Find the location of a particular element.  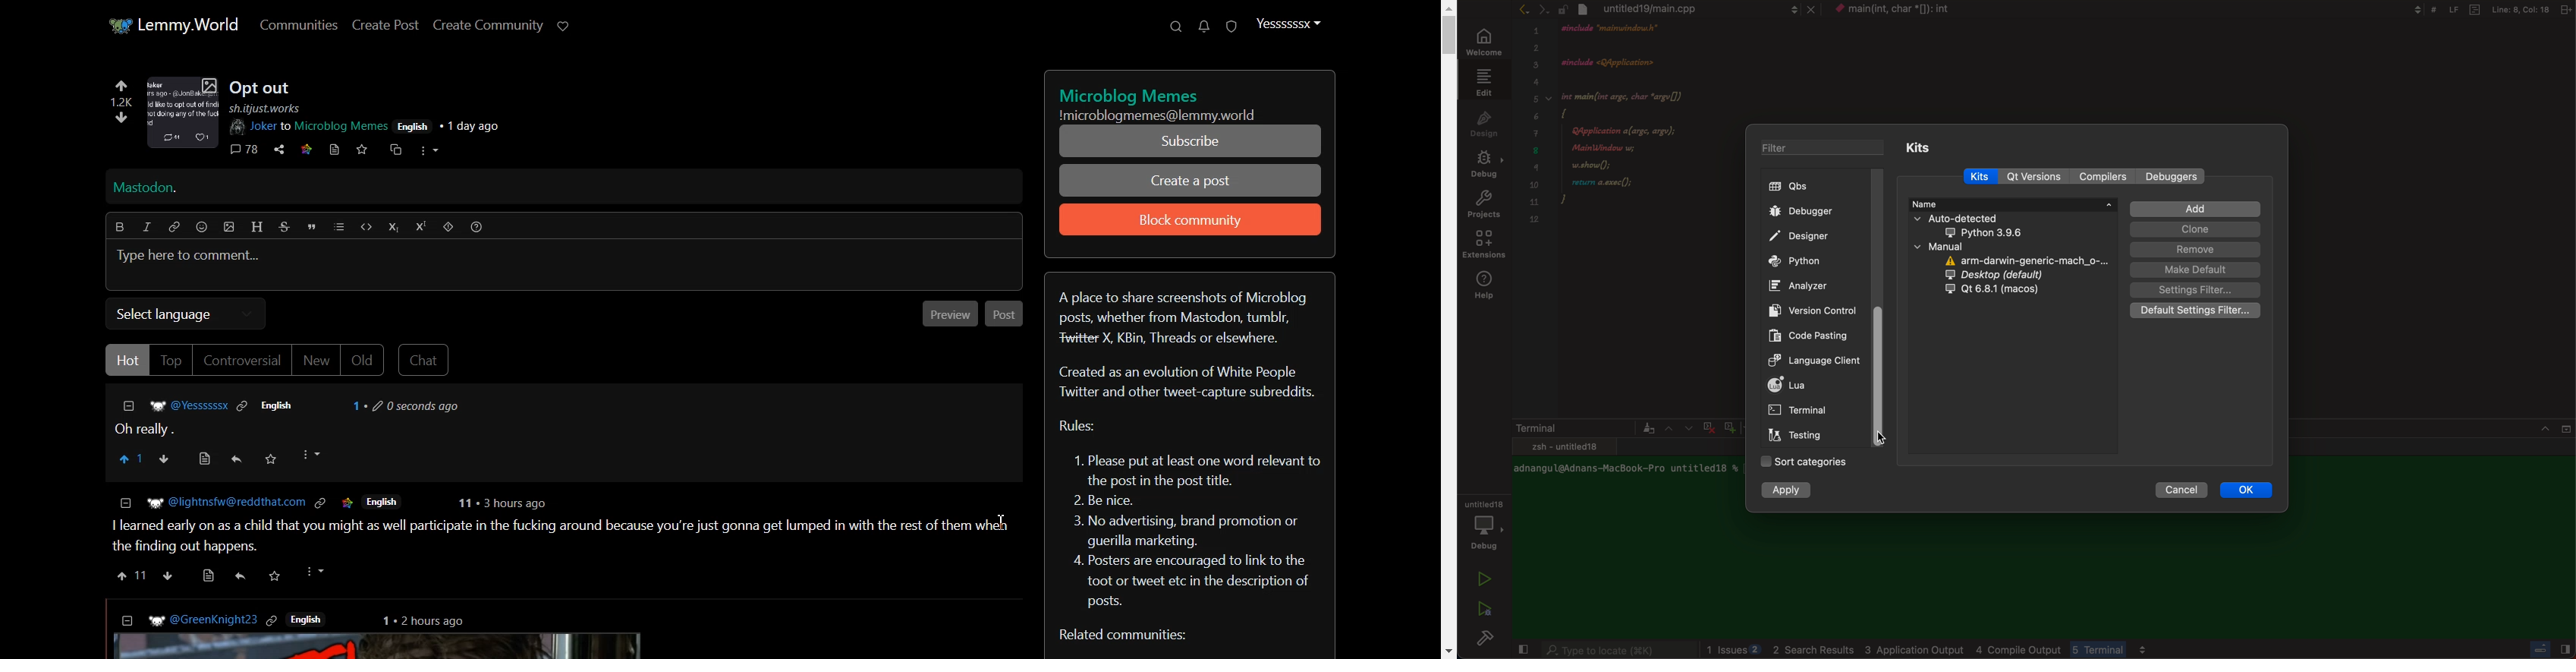

cursor is located at coordinates (1884, 437).